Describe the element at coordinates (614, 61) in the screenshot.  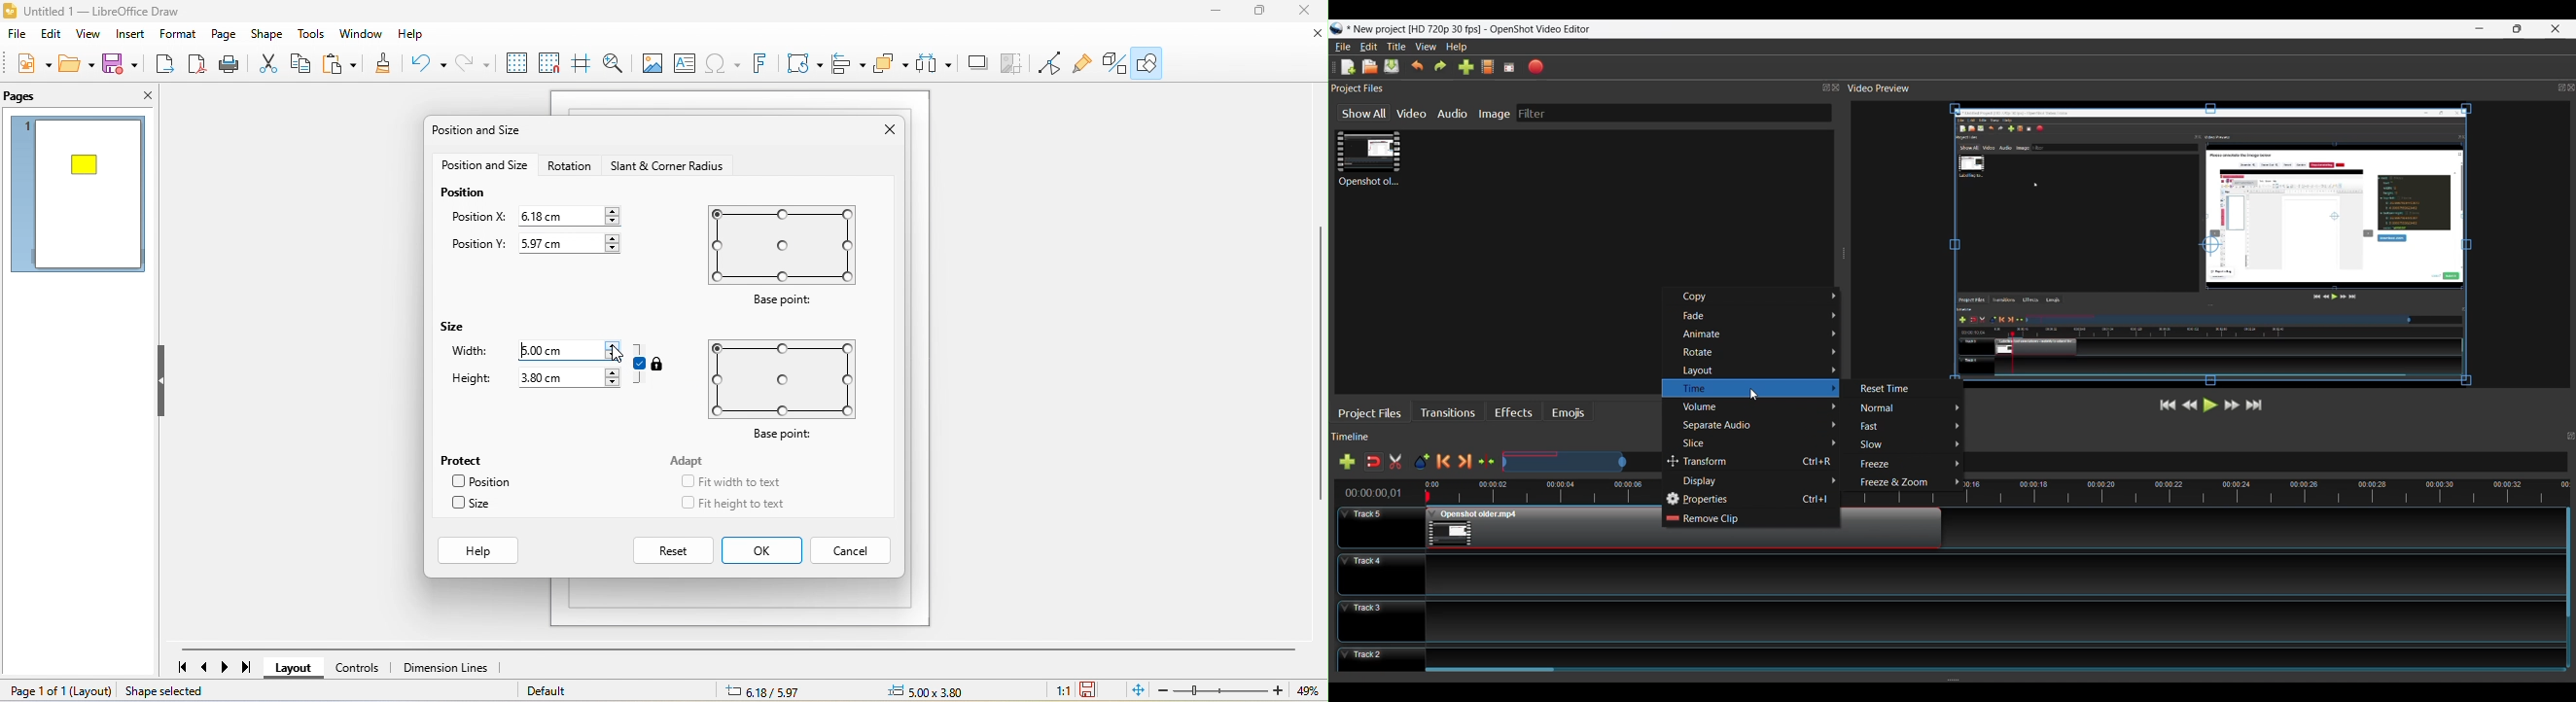
I see `zoom and pan` at that location.